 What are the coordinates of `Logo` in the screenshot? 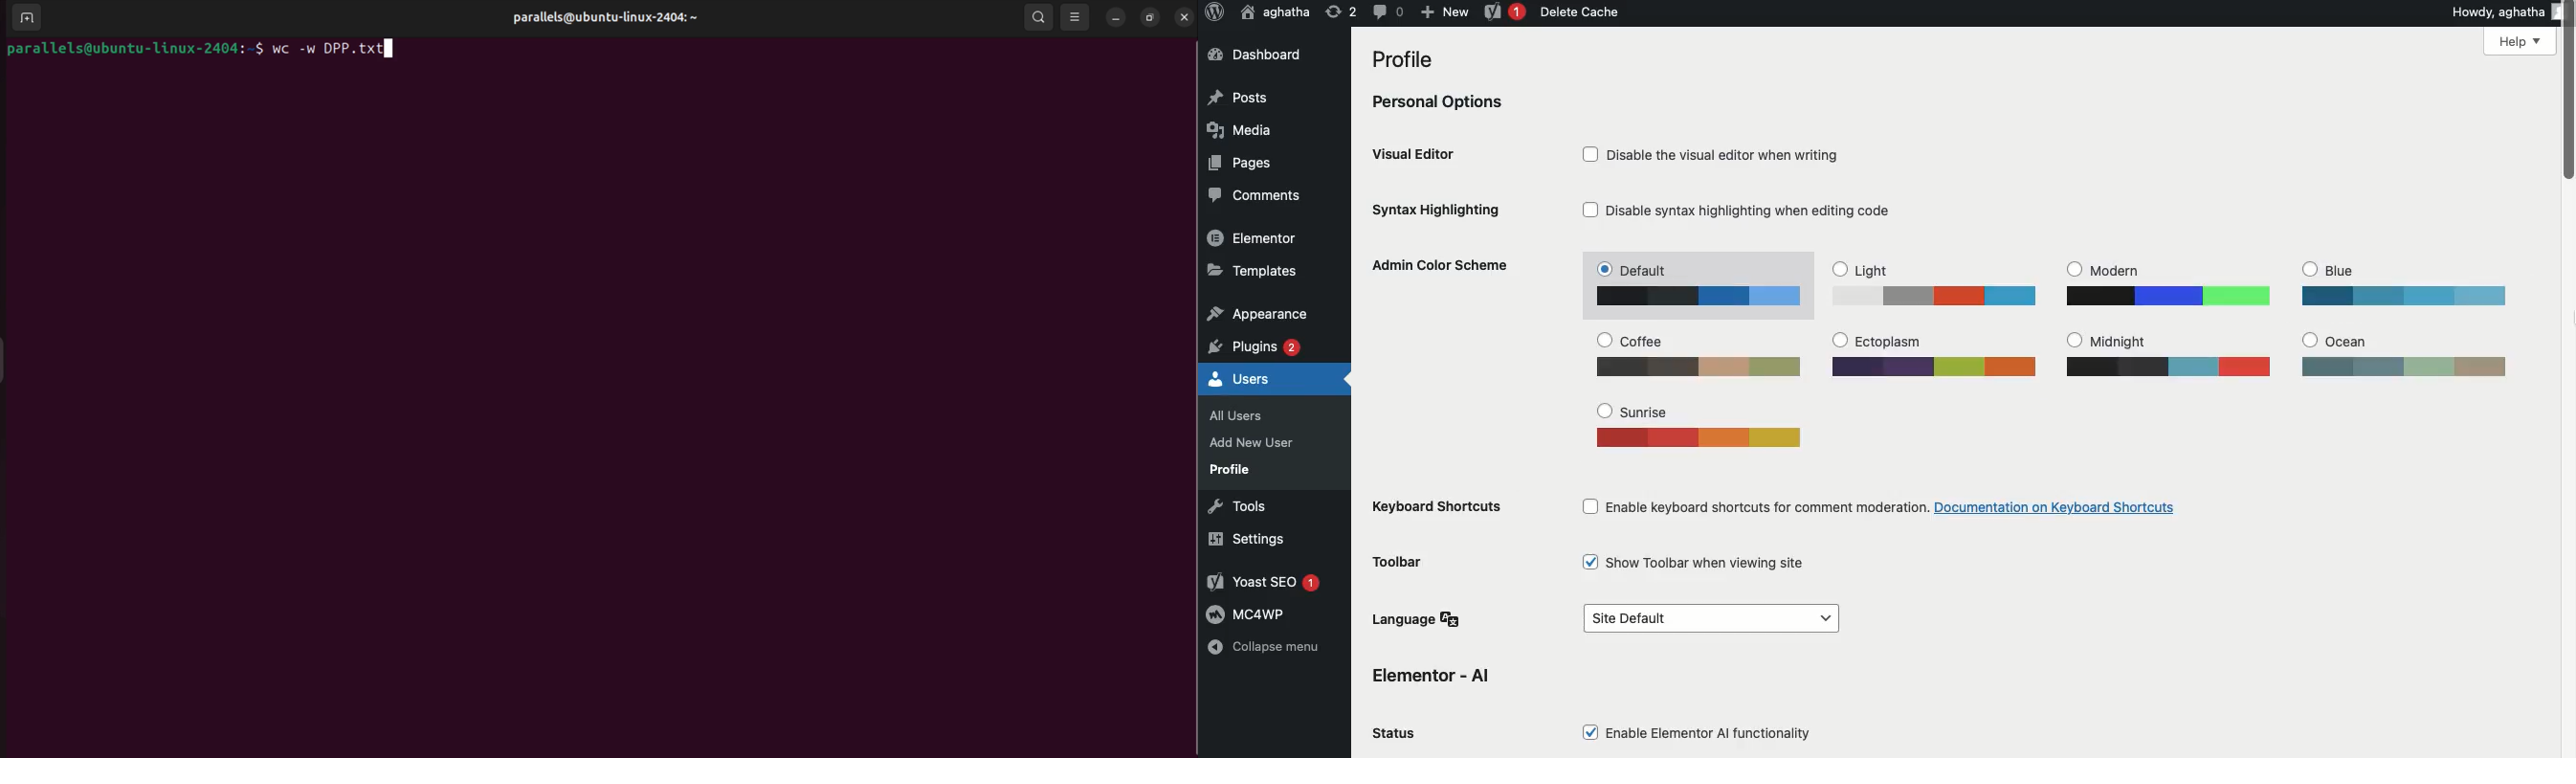 It's located at (1213, 12).